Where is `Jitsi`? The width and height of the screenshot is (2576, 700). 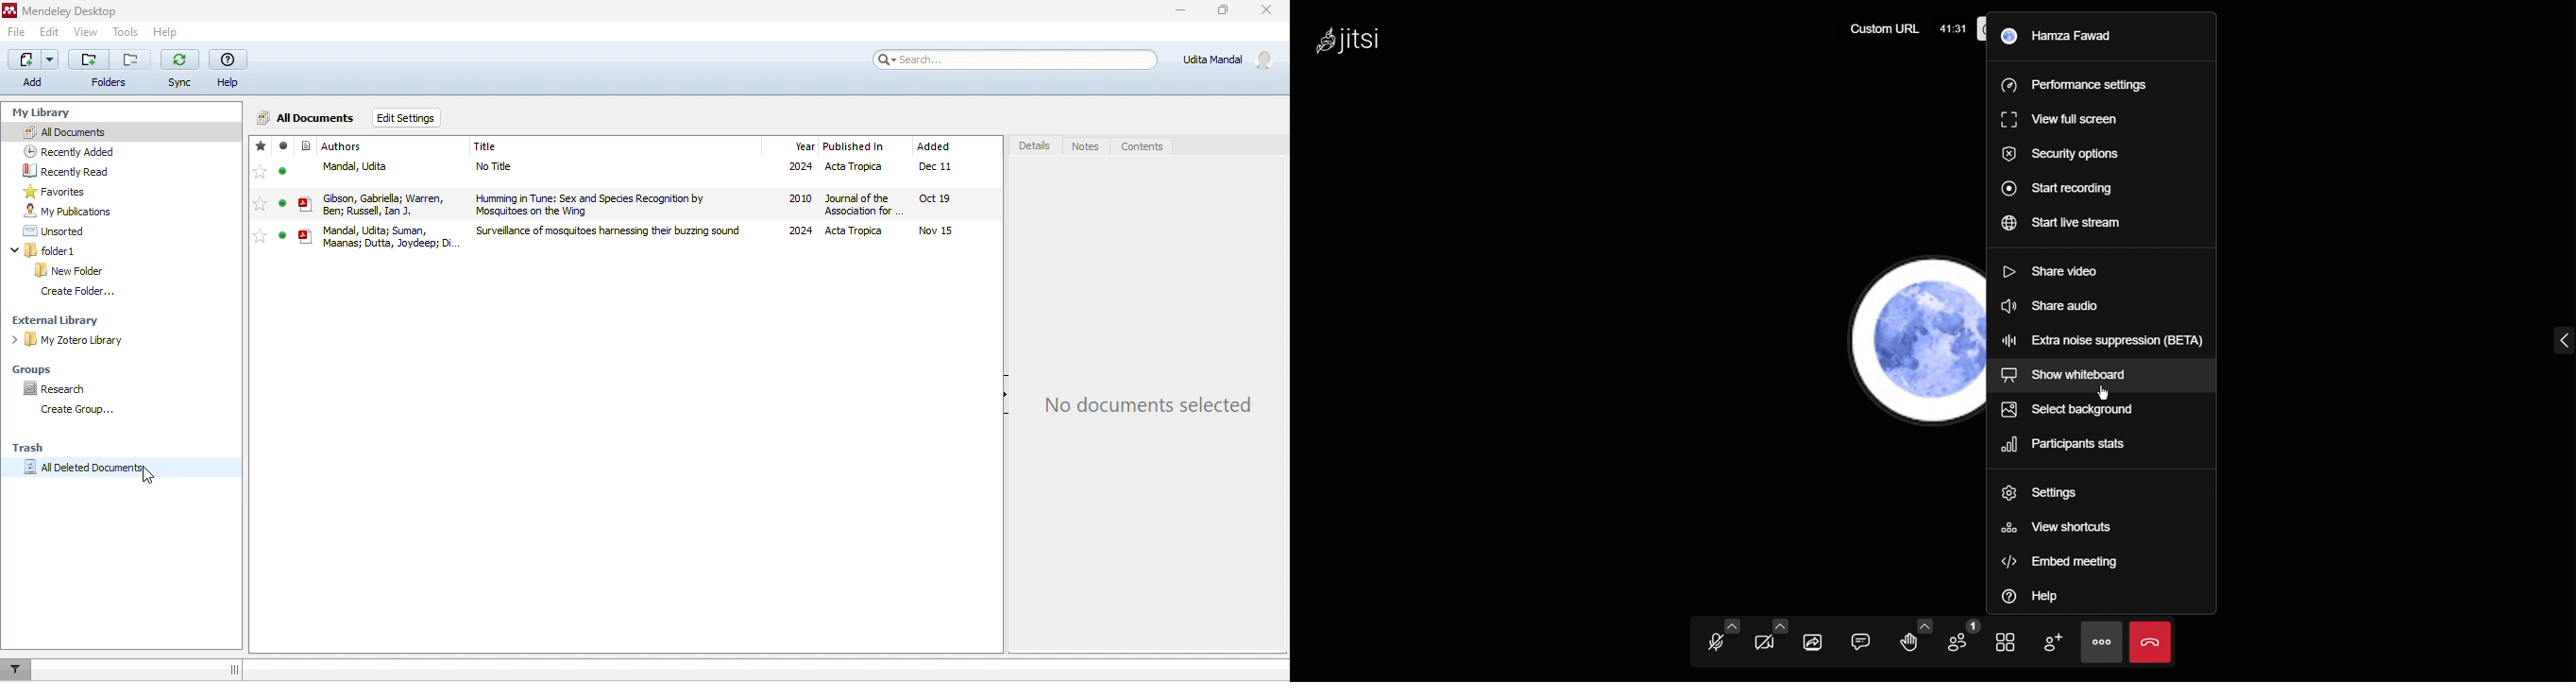
Jitsi is located at coordinates (1357, 45).